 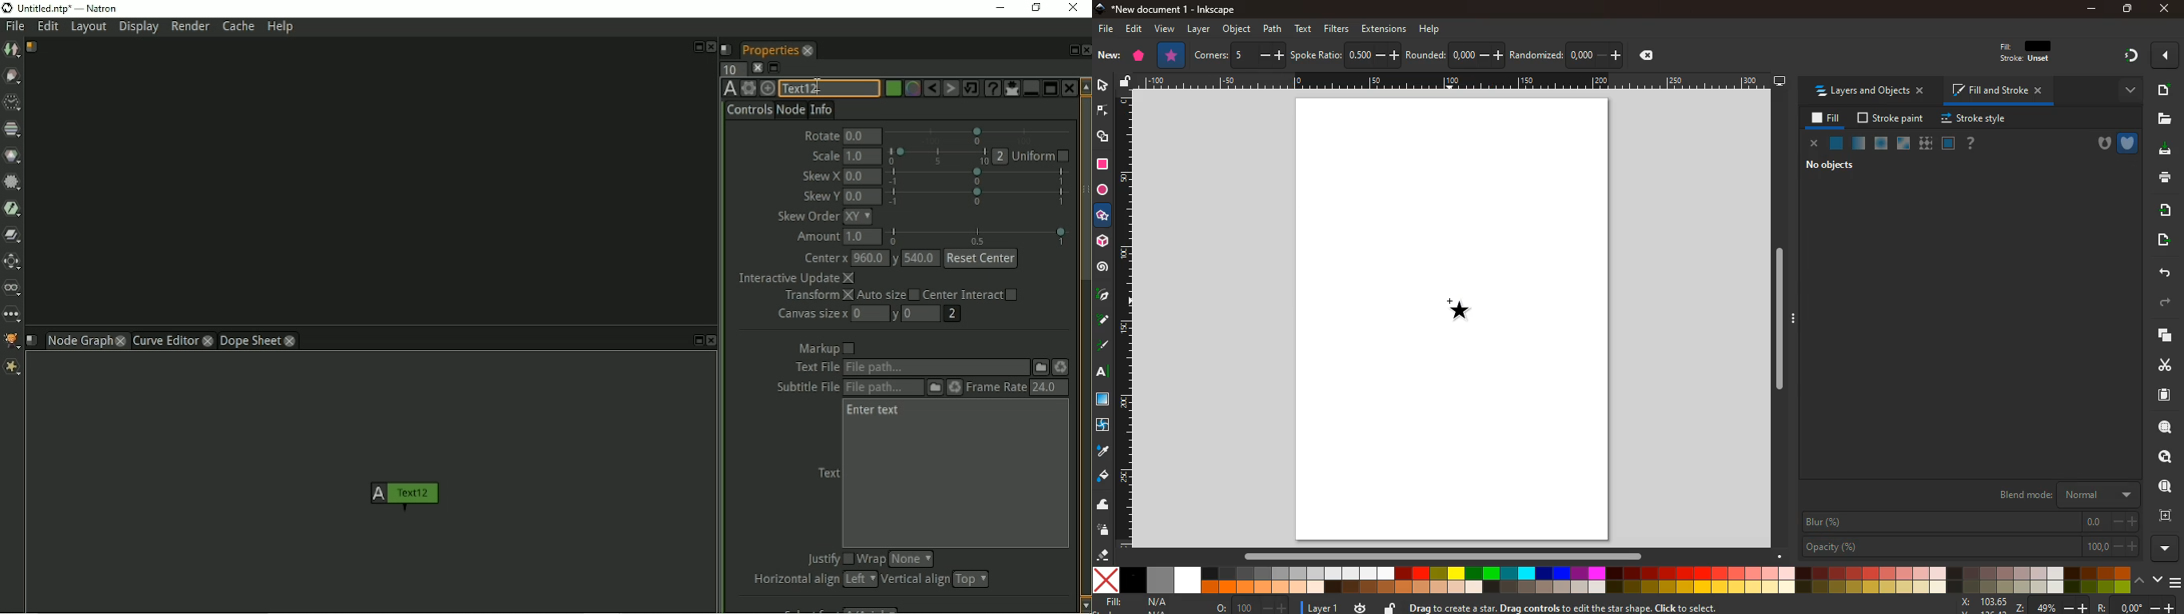 I want to click on view, so click(x=1166, y=29).